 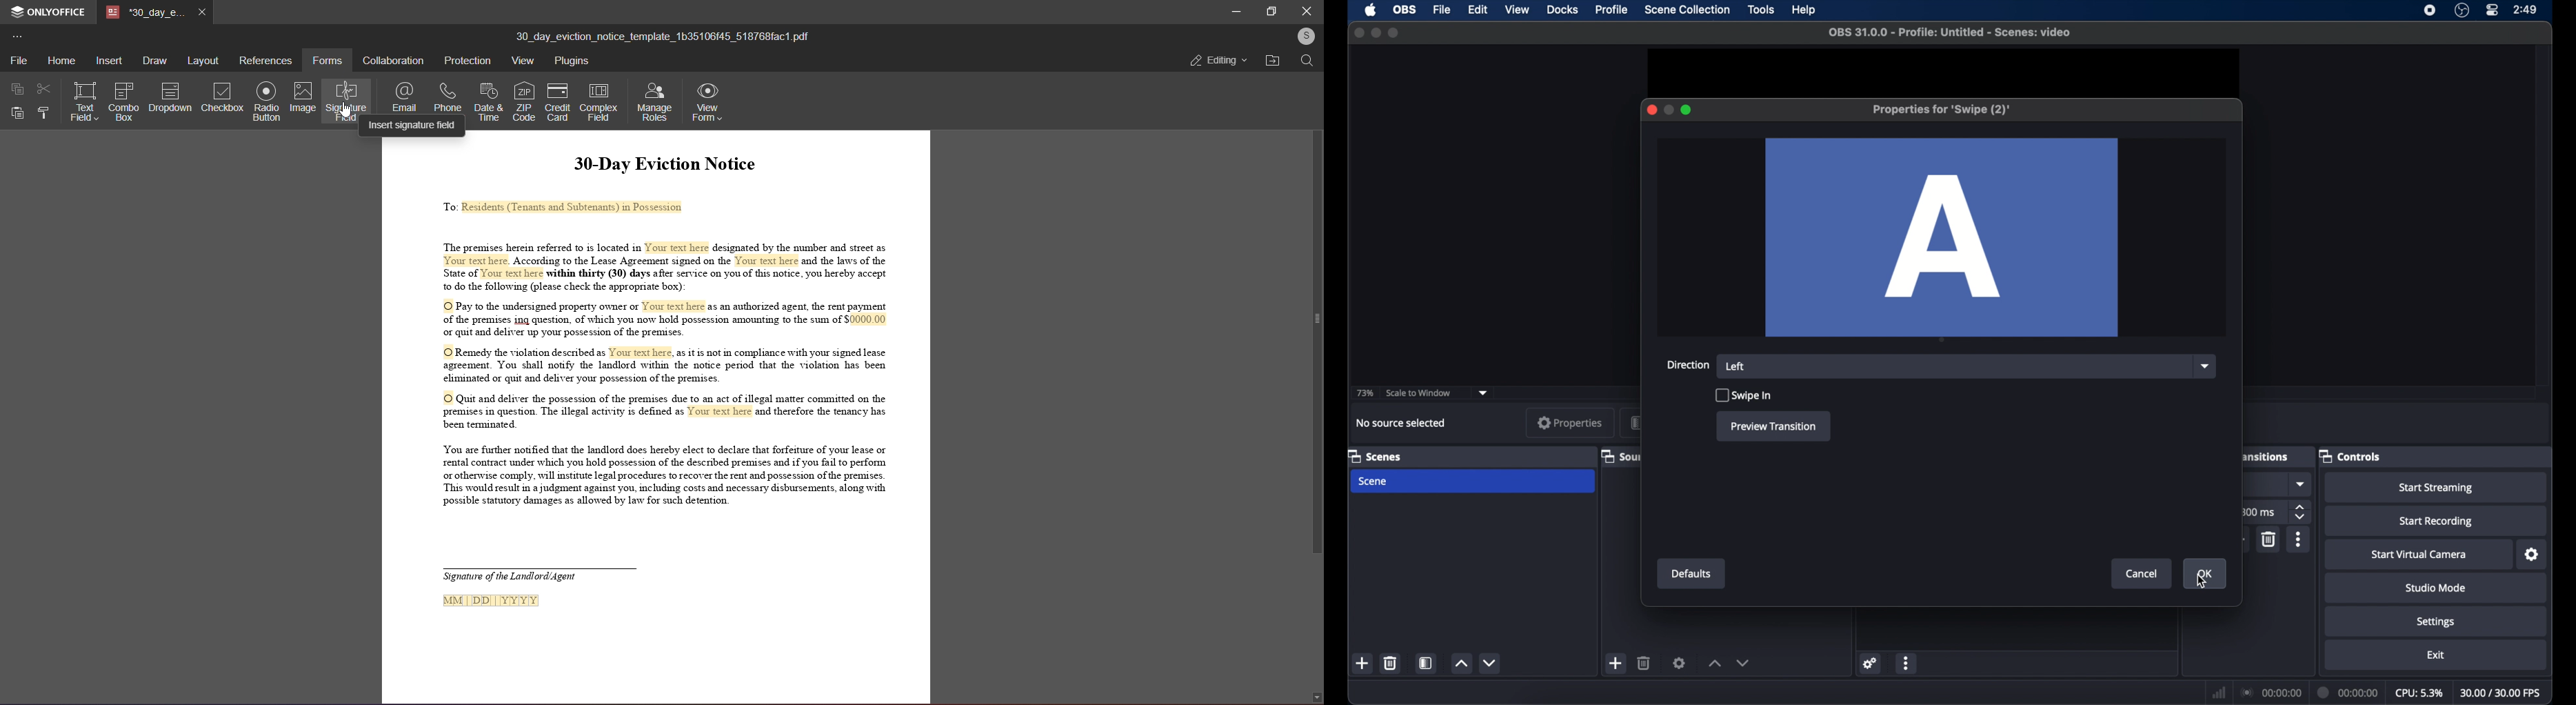 I want to click on complex fields, so click(x=600, y=102).